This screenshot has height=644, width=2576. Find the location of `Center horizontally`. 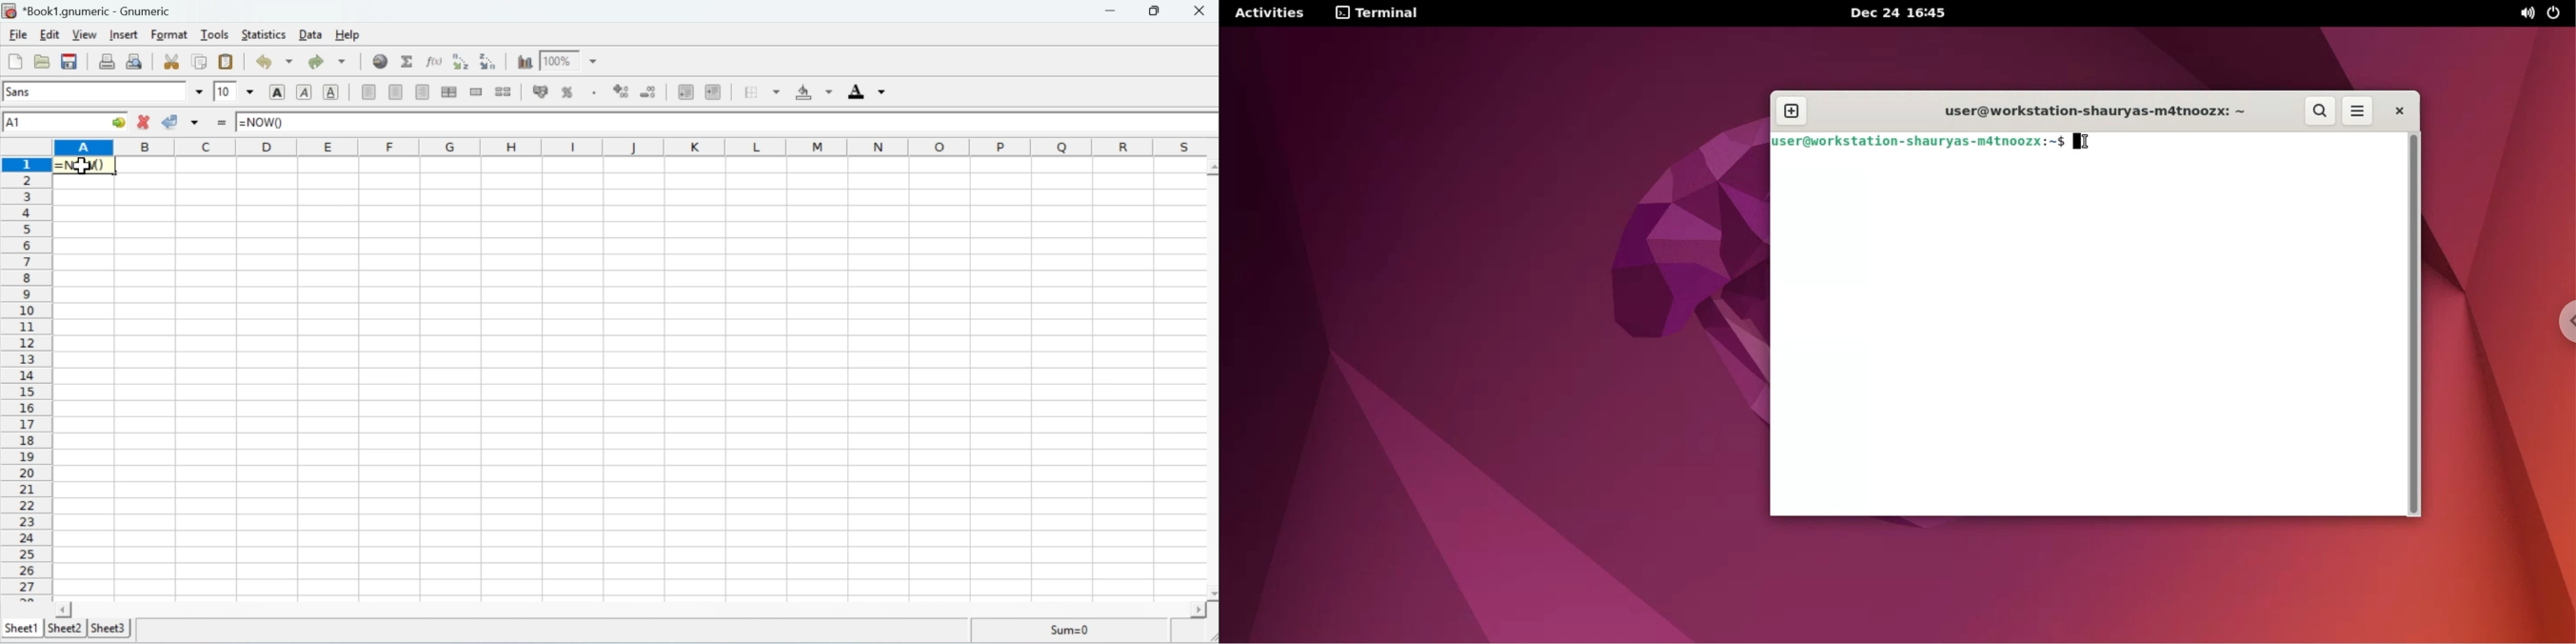

Center horizontally is located at coordinates (398, 93).